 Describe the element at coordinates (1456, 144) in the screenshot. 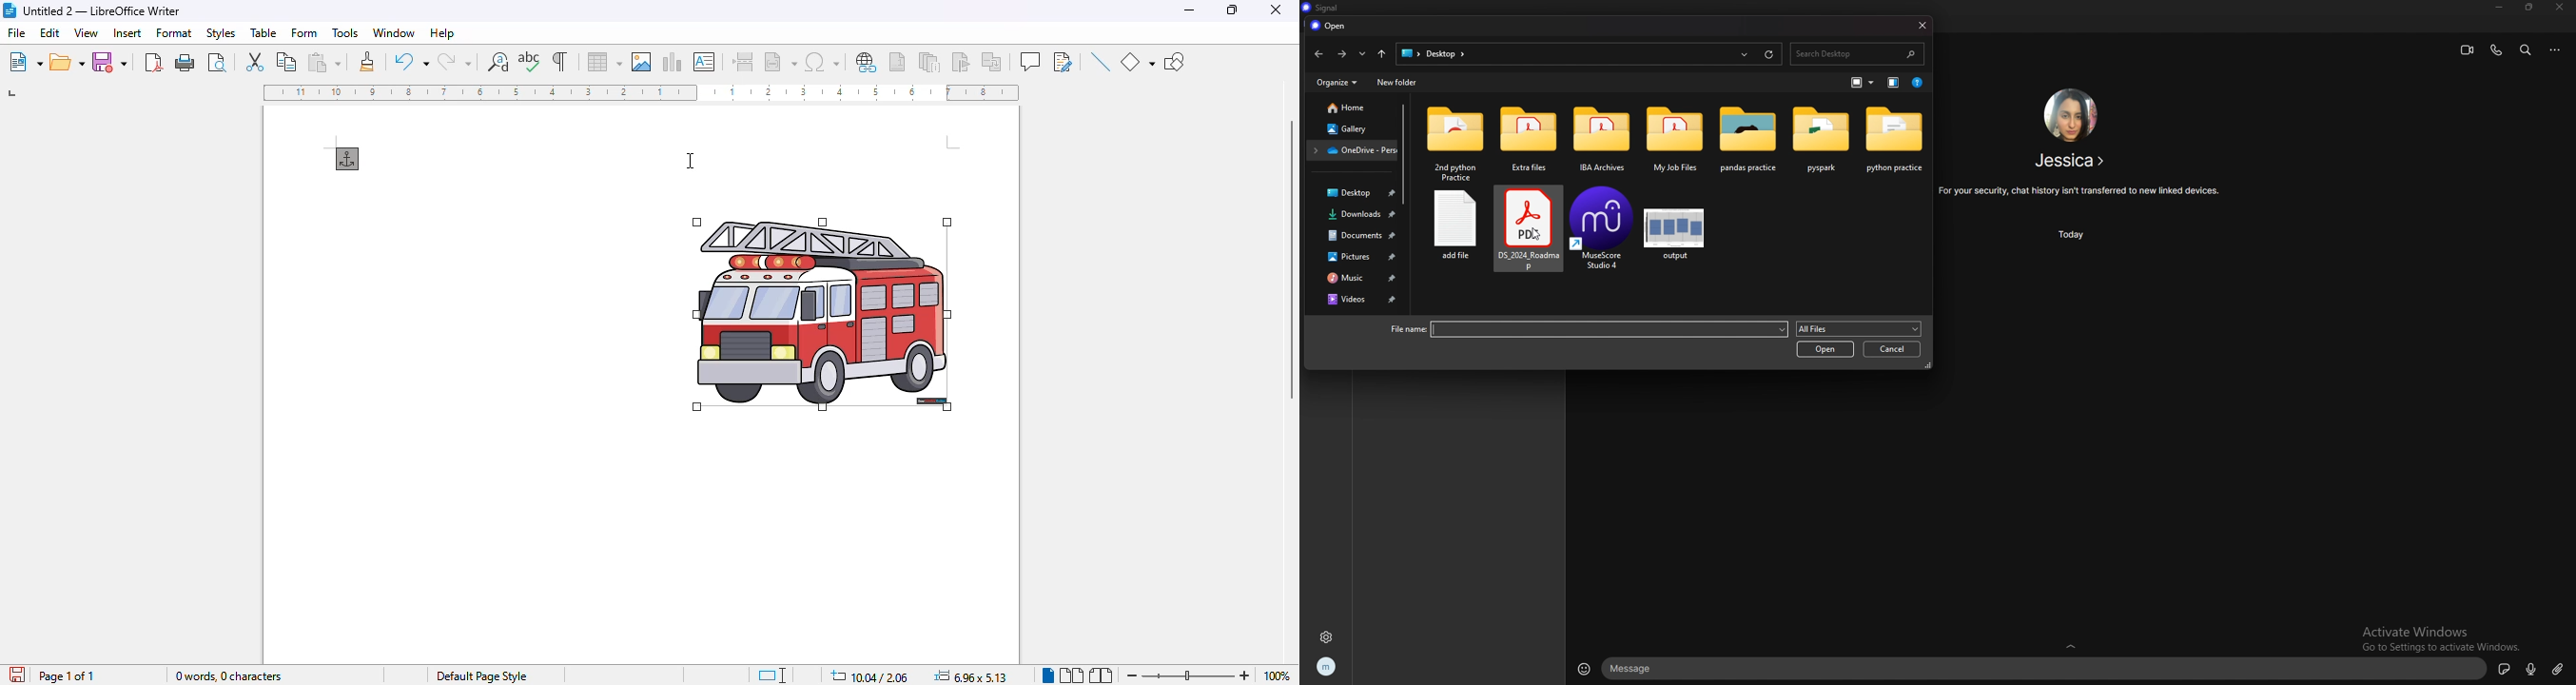

I see `folder` at that location.